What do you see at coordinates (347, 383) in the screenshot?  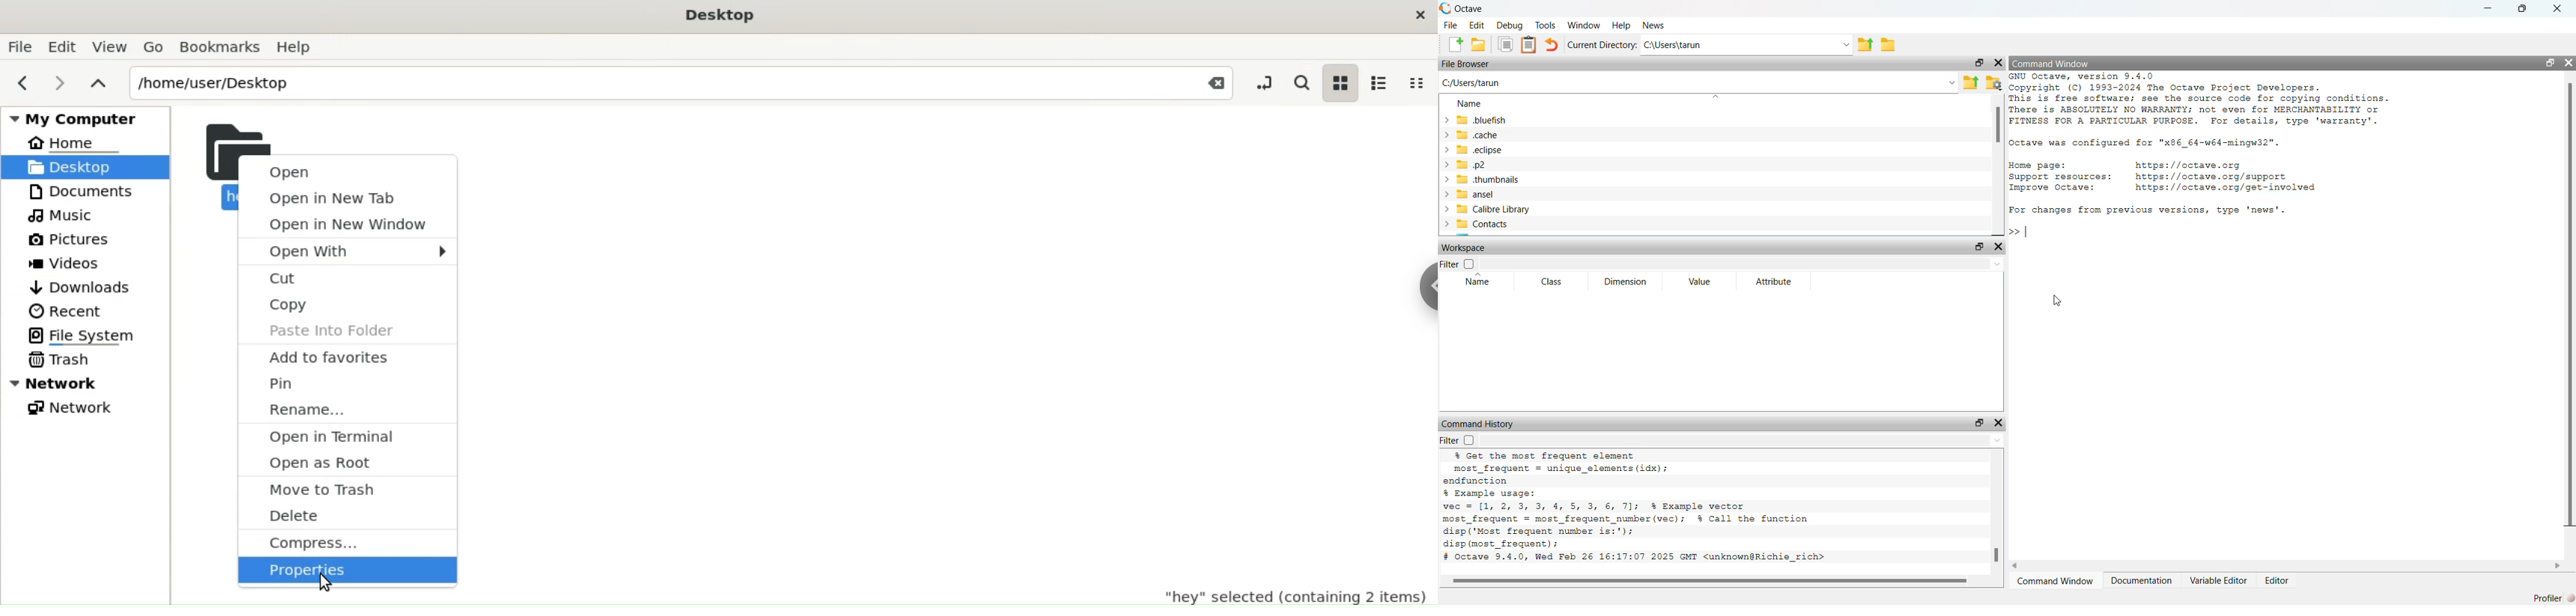 I see `pin` at bounding box center [347, 383].